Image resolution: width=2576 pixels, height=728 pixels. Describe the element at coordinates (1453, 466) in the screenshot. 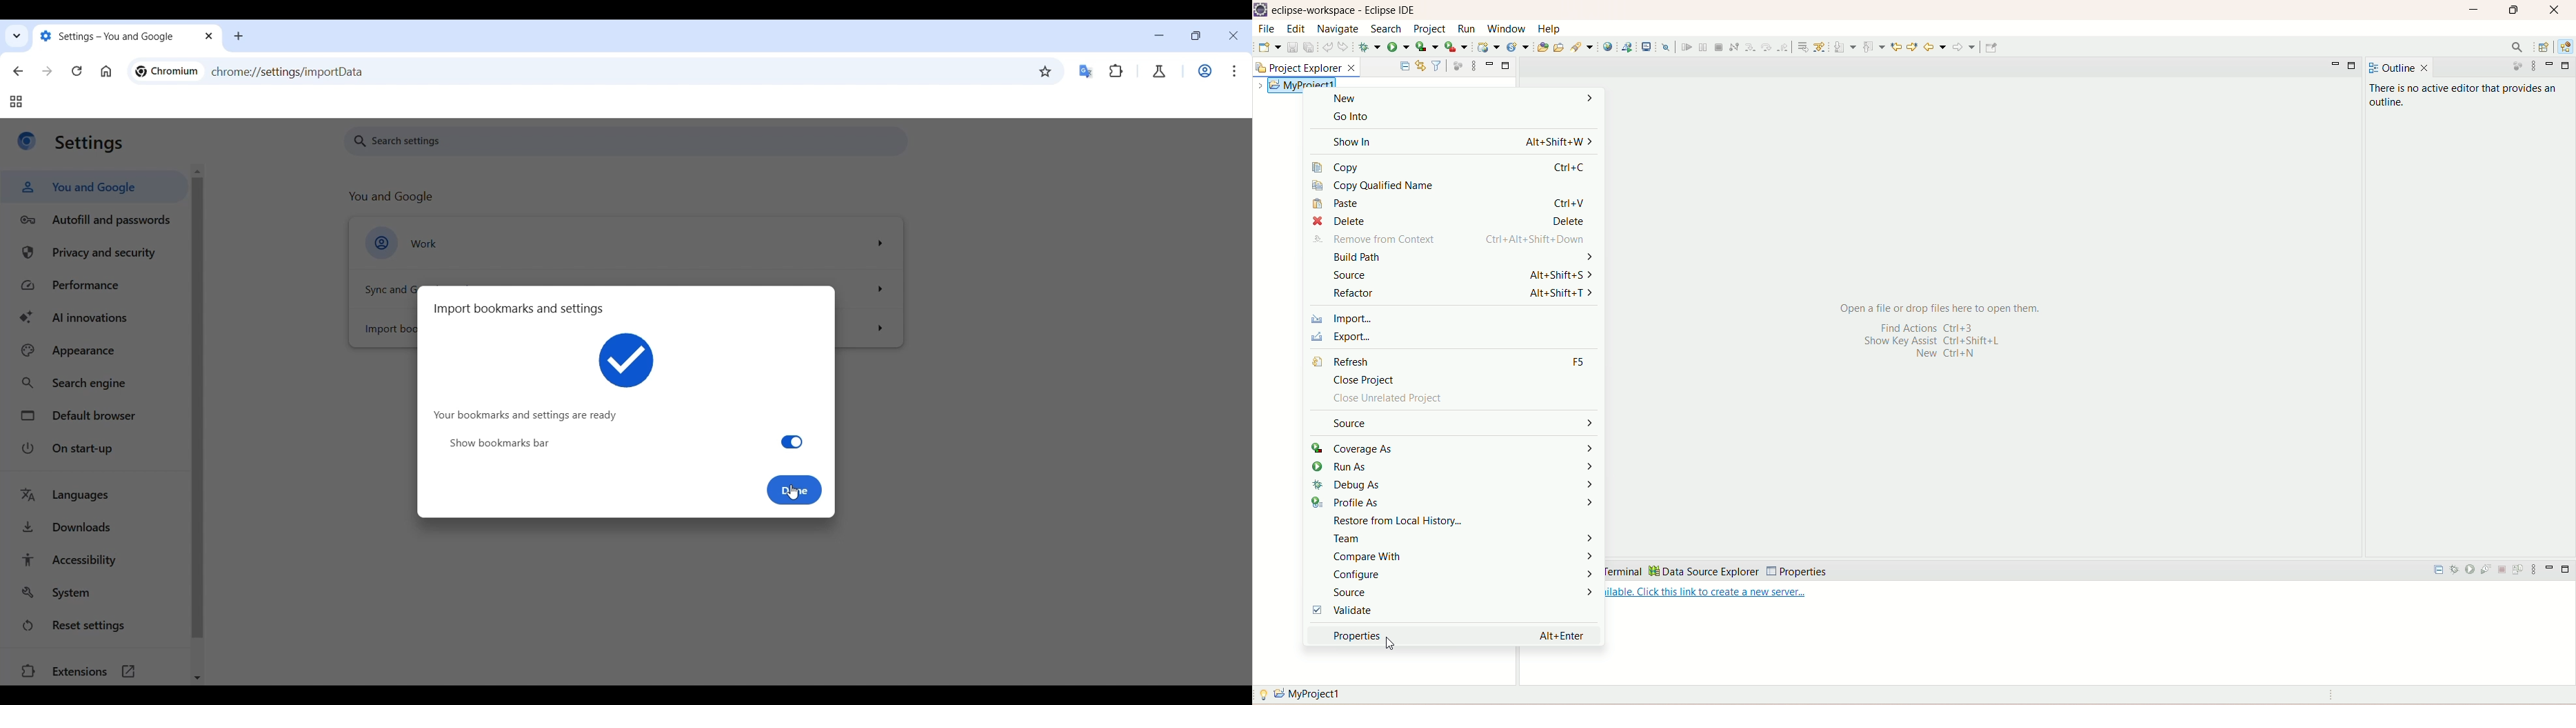

I see `run as` at that location.